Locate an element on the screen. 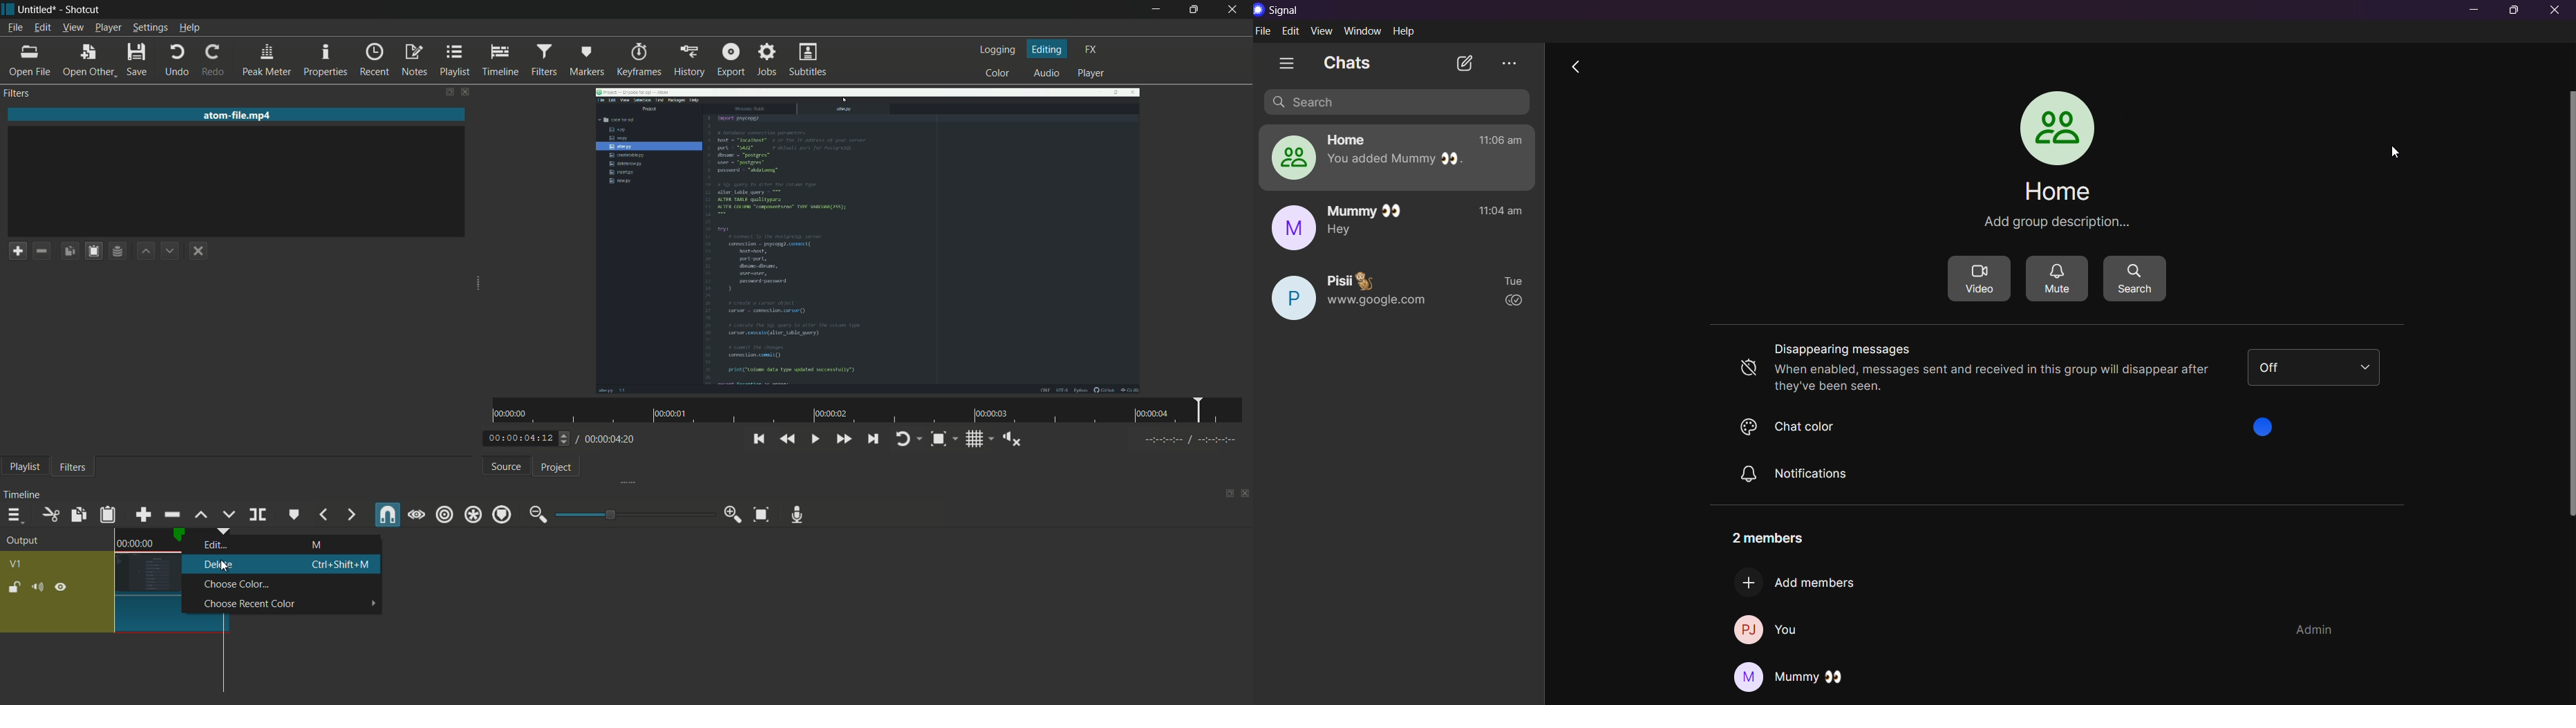 This screenshot has width=2576, height=728. imported video file is located at coordinates (868, 242).